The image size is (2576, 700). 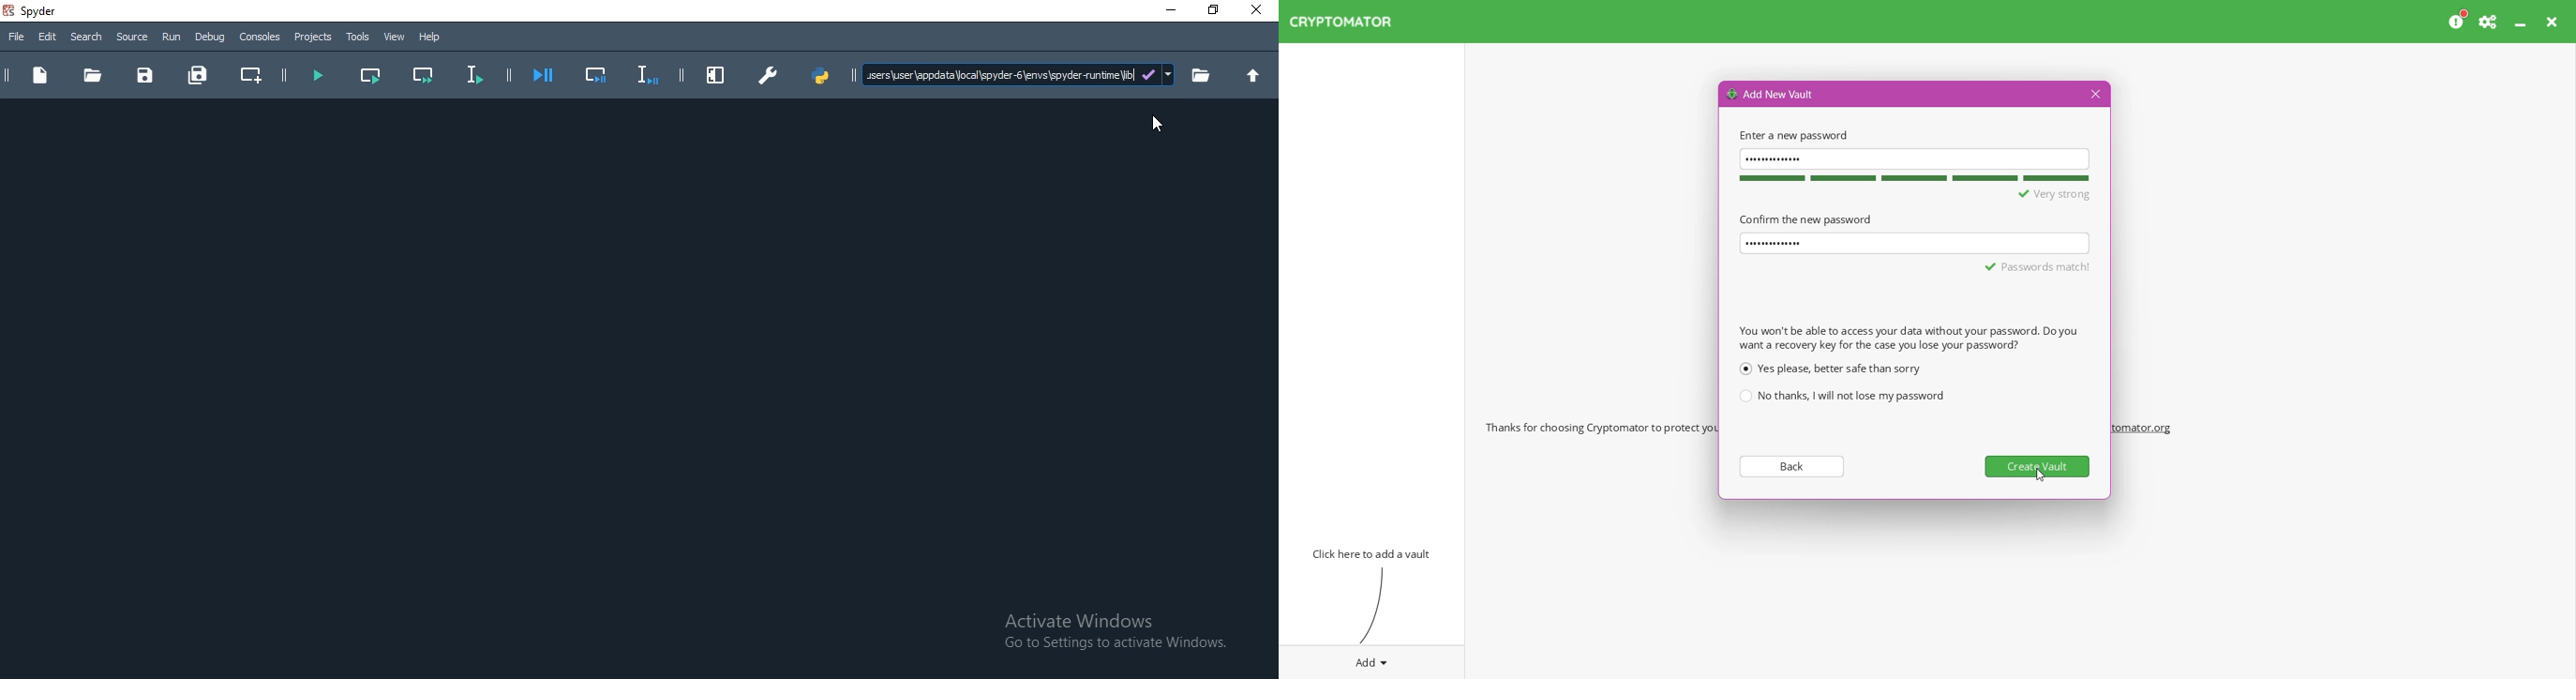 I want to click on Debug, so click(x=210, y=38).